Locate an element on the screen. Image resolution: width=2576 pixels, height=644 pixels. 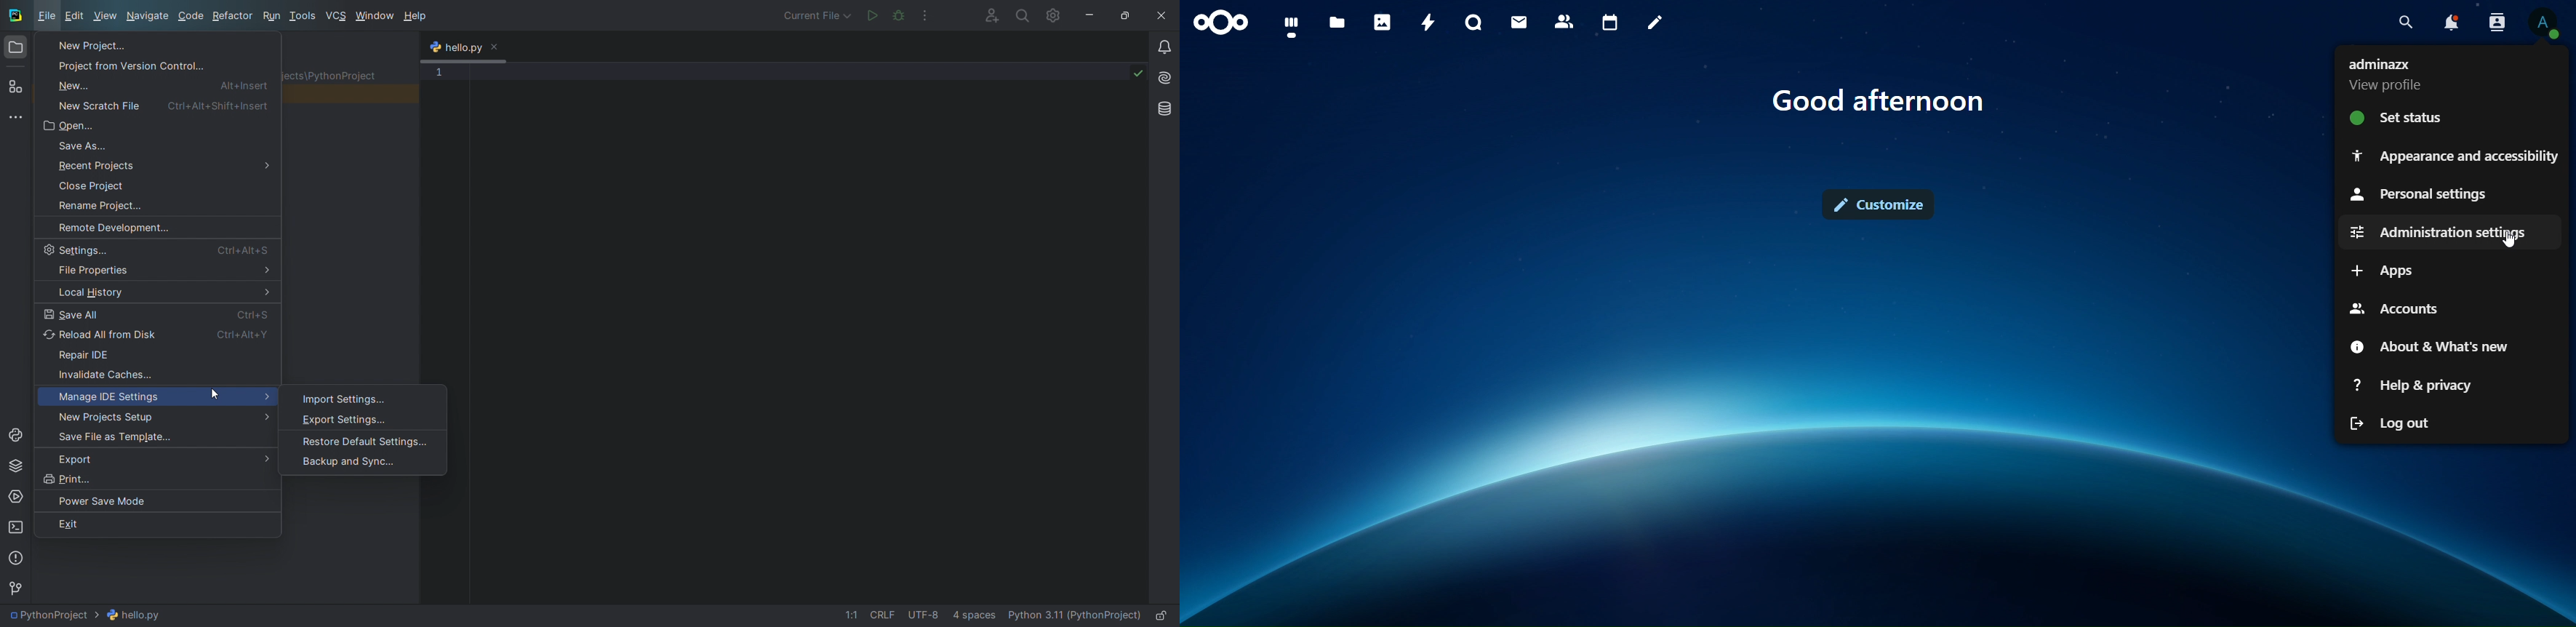
apps is located at coordinates (2390, 270).